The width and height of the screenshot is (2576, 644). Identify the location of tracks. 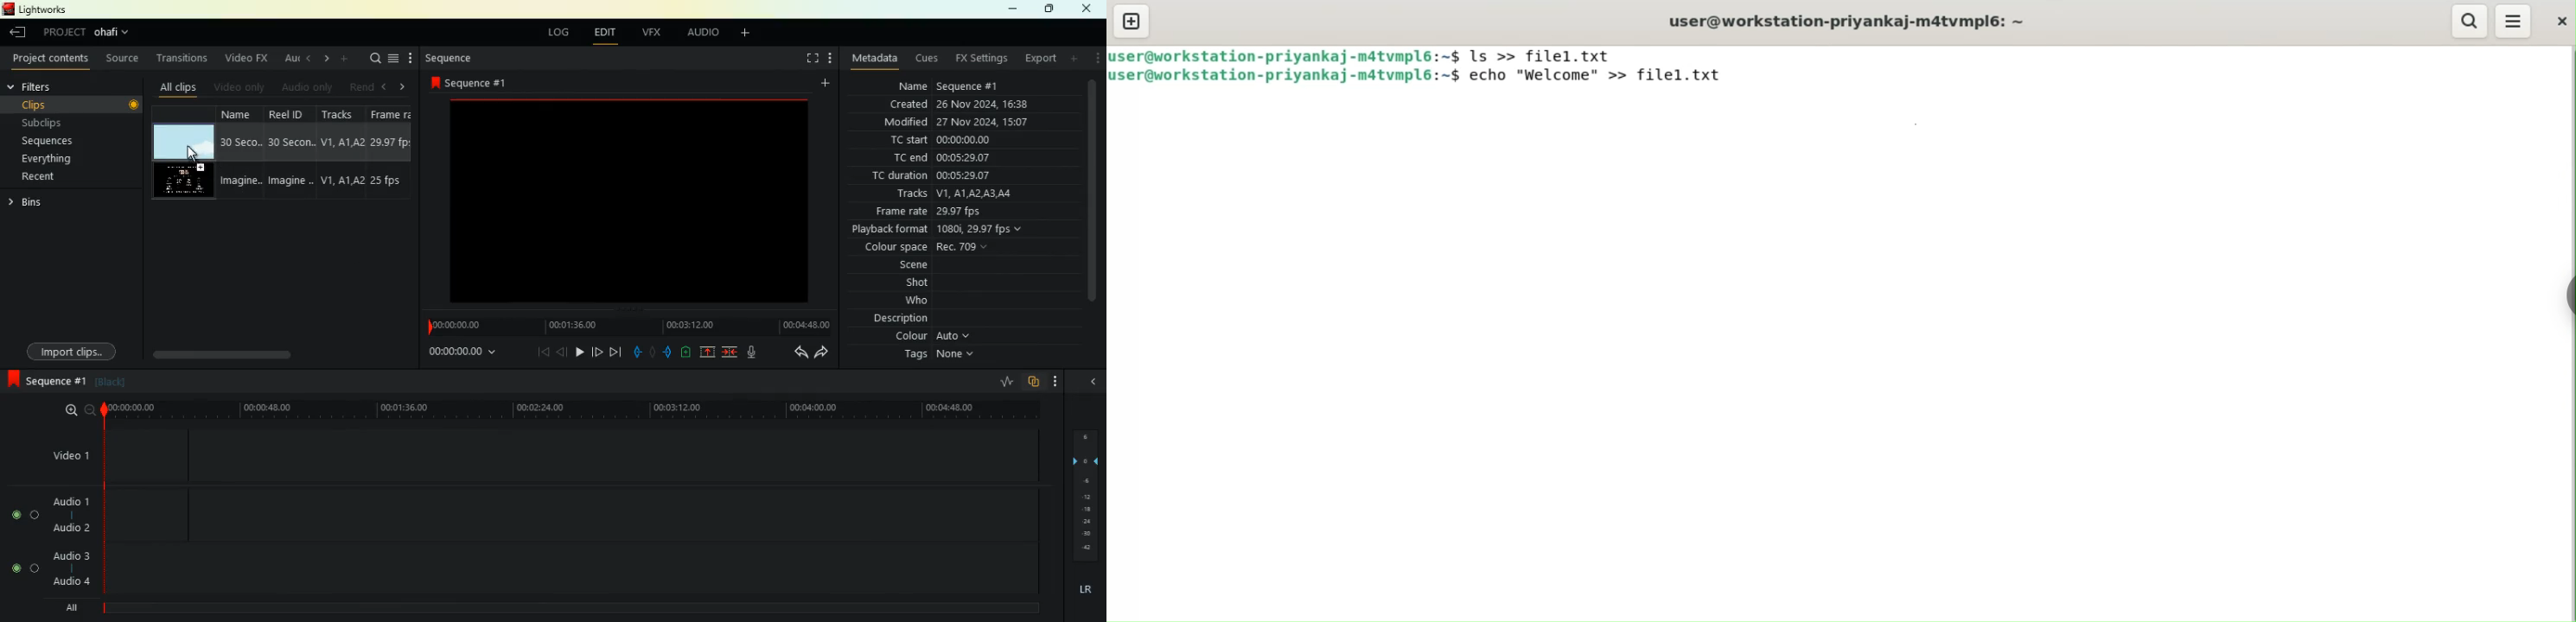
(914, 194).